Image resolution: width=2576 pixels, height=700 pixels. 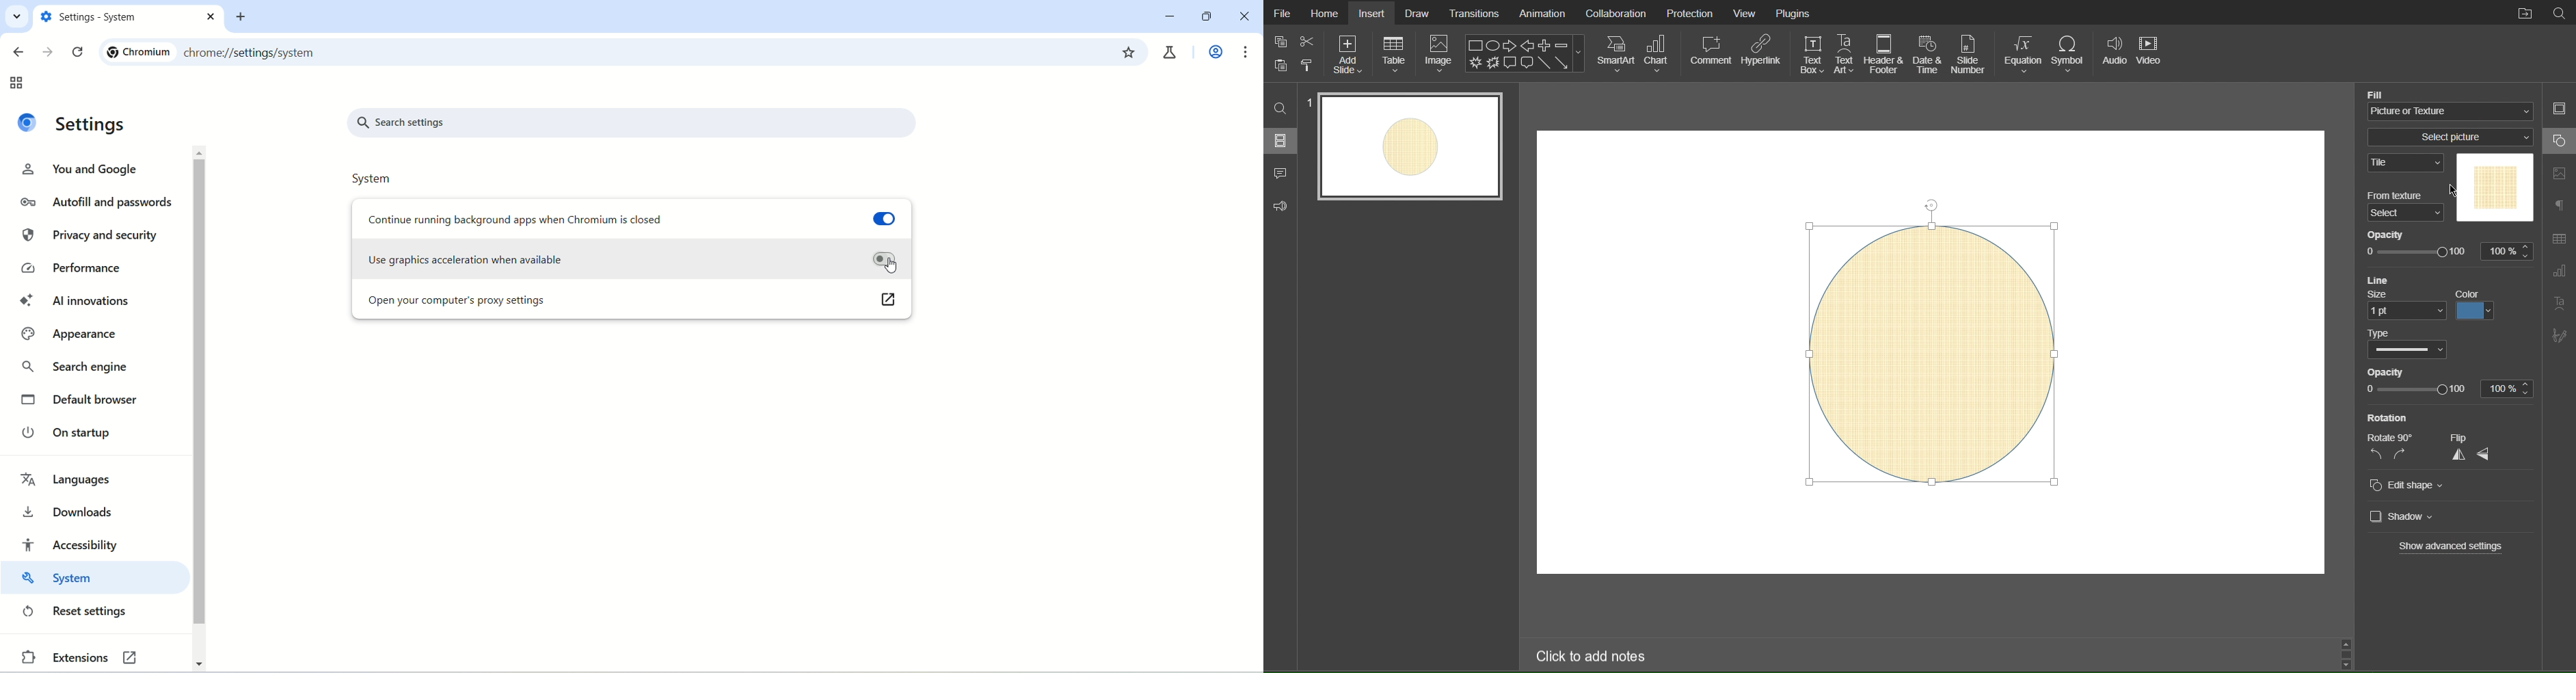 I want to click on Show advanced settings, so click(x=2444, y=548).